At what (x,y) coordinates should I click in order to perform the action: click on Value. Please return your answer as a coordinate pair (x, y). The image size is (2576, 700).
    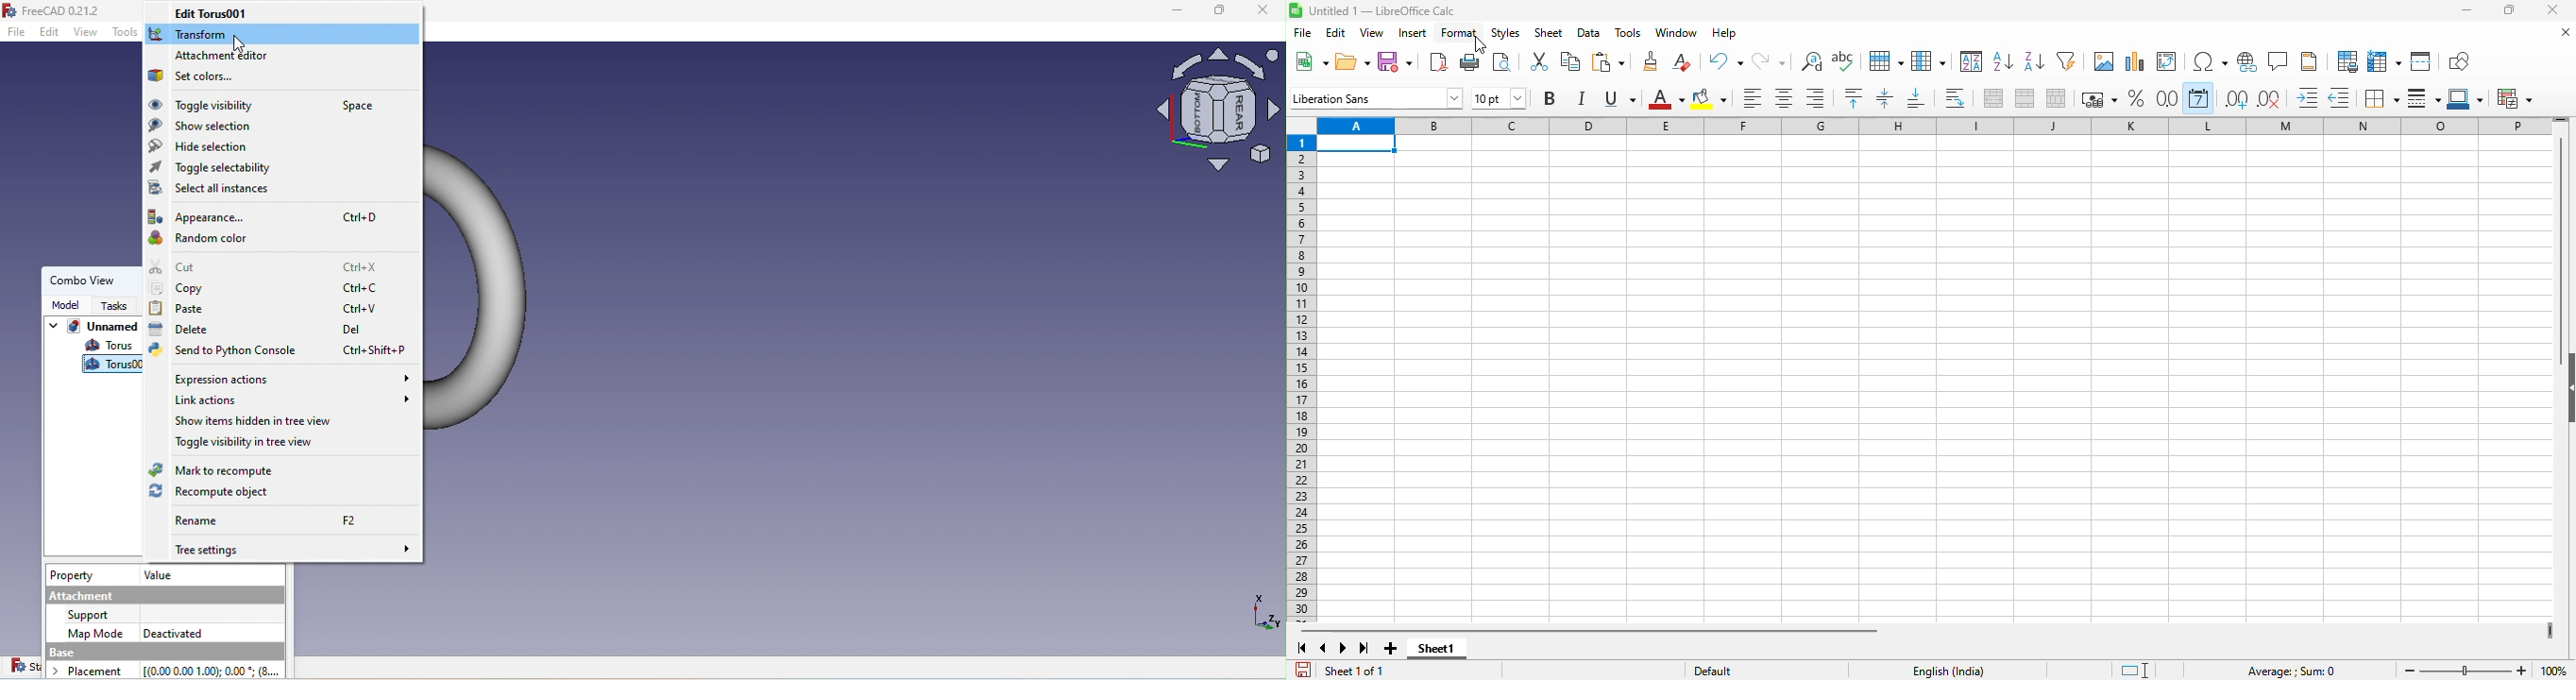
    Looking at the image, I should click on (158, 574).